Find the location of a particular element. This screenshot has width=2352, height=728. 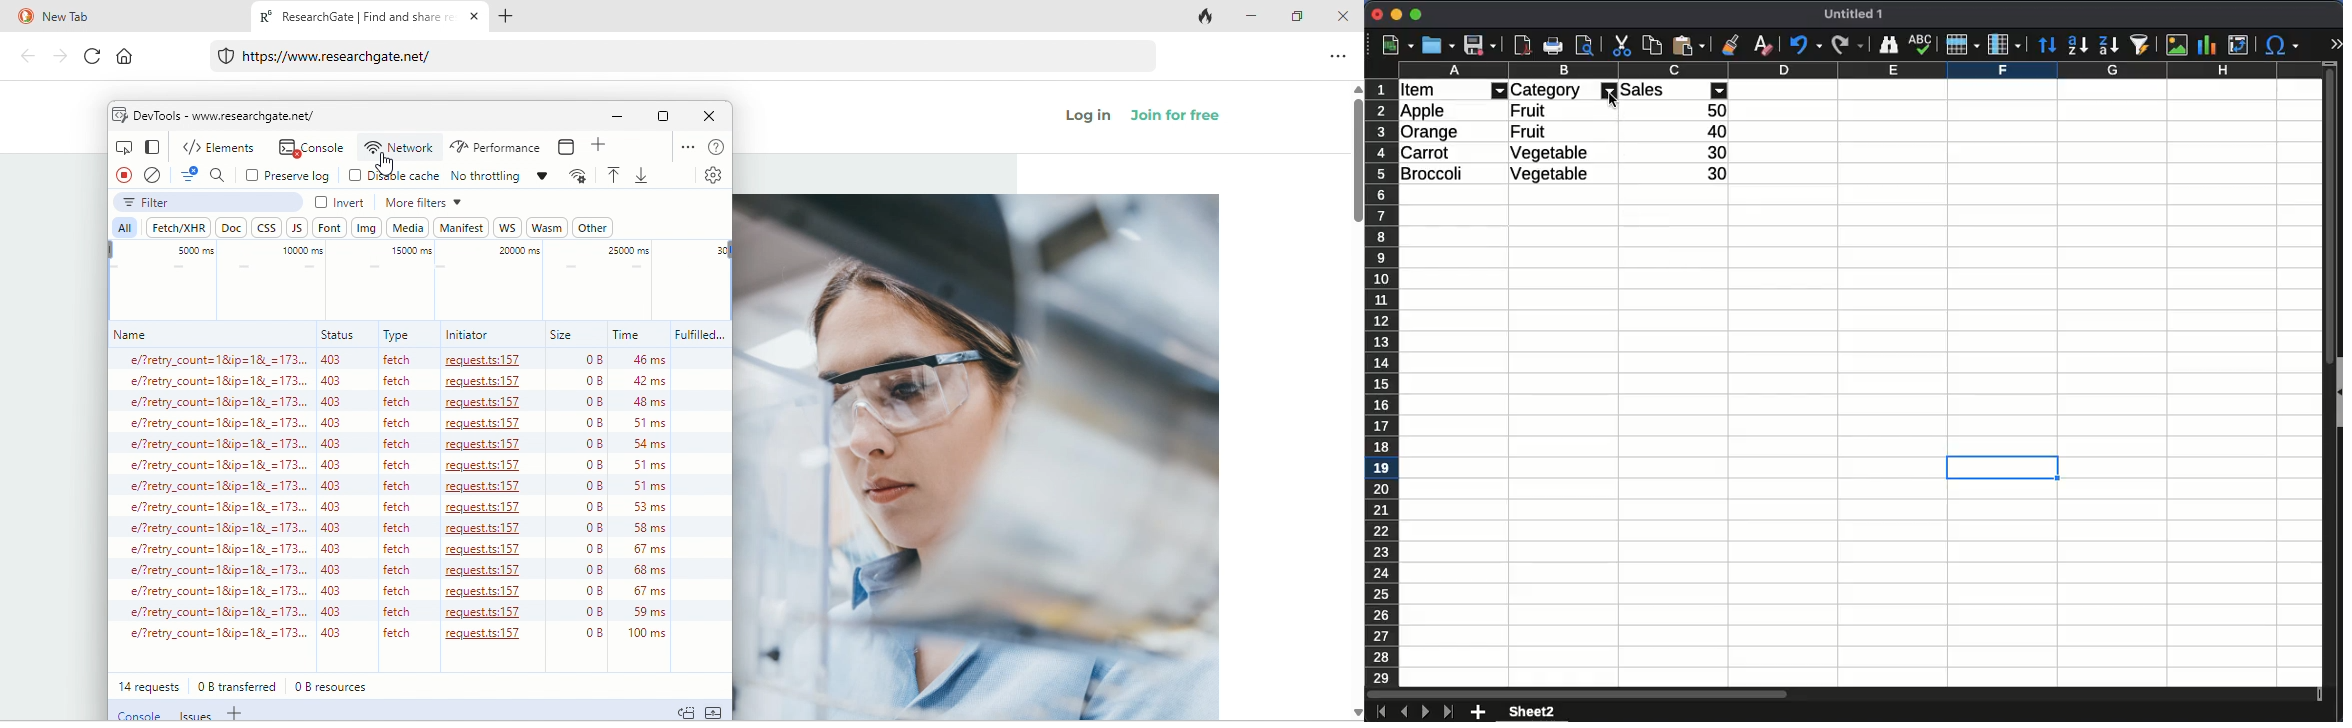

option is located at coordinates (1340, 55).